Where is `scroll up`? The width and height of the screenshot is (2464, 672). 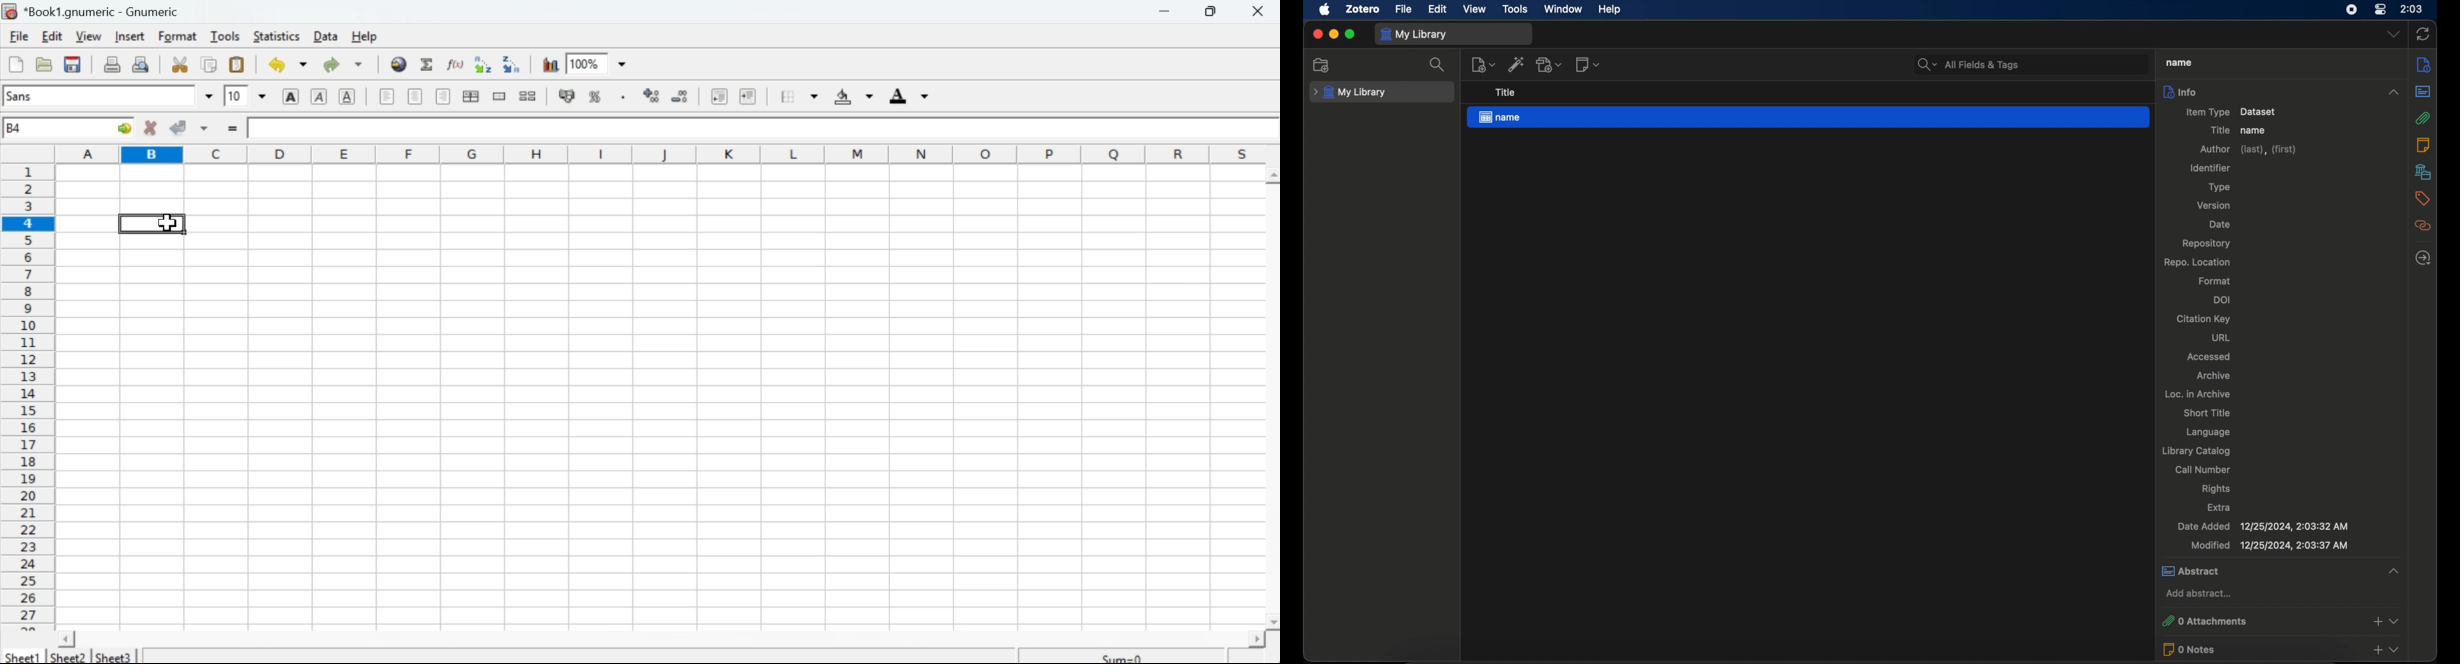
scroll up is located at coordinates (1272, 176).